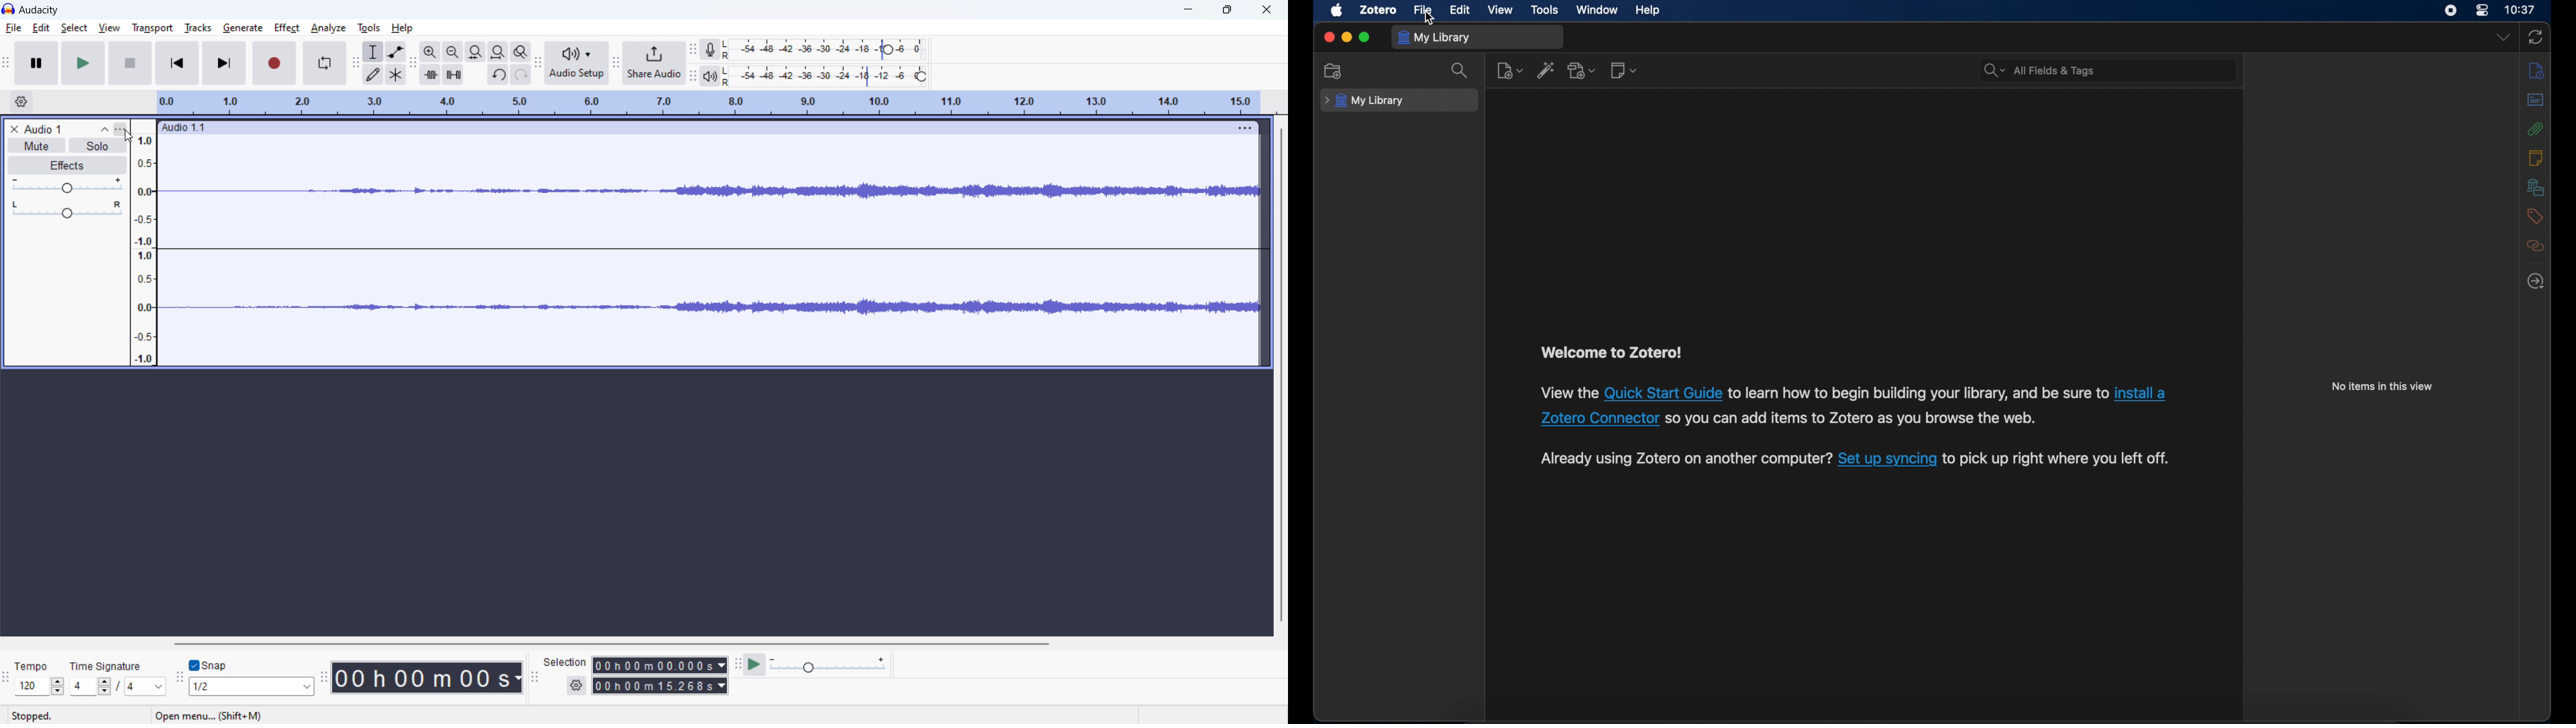 Image resolution: width=2576 pixels, height=728 pixels. What do you see at coordinates (1918, 393) in the screenshot?
I see `software information` at bounding box center [1918, 393].